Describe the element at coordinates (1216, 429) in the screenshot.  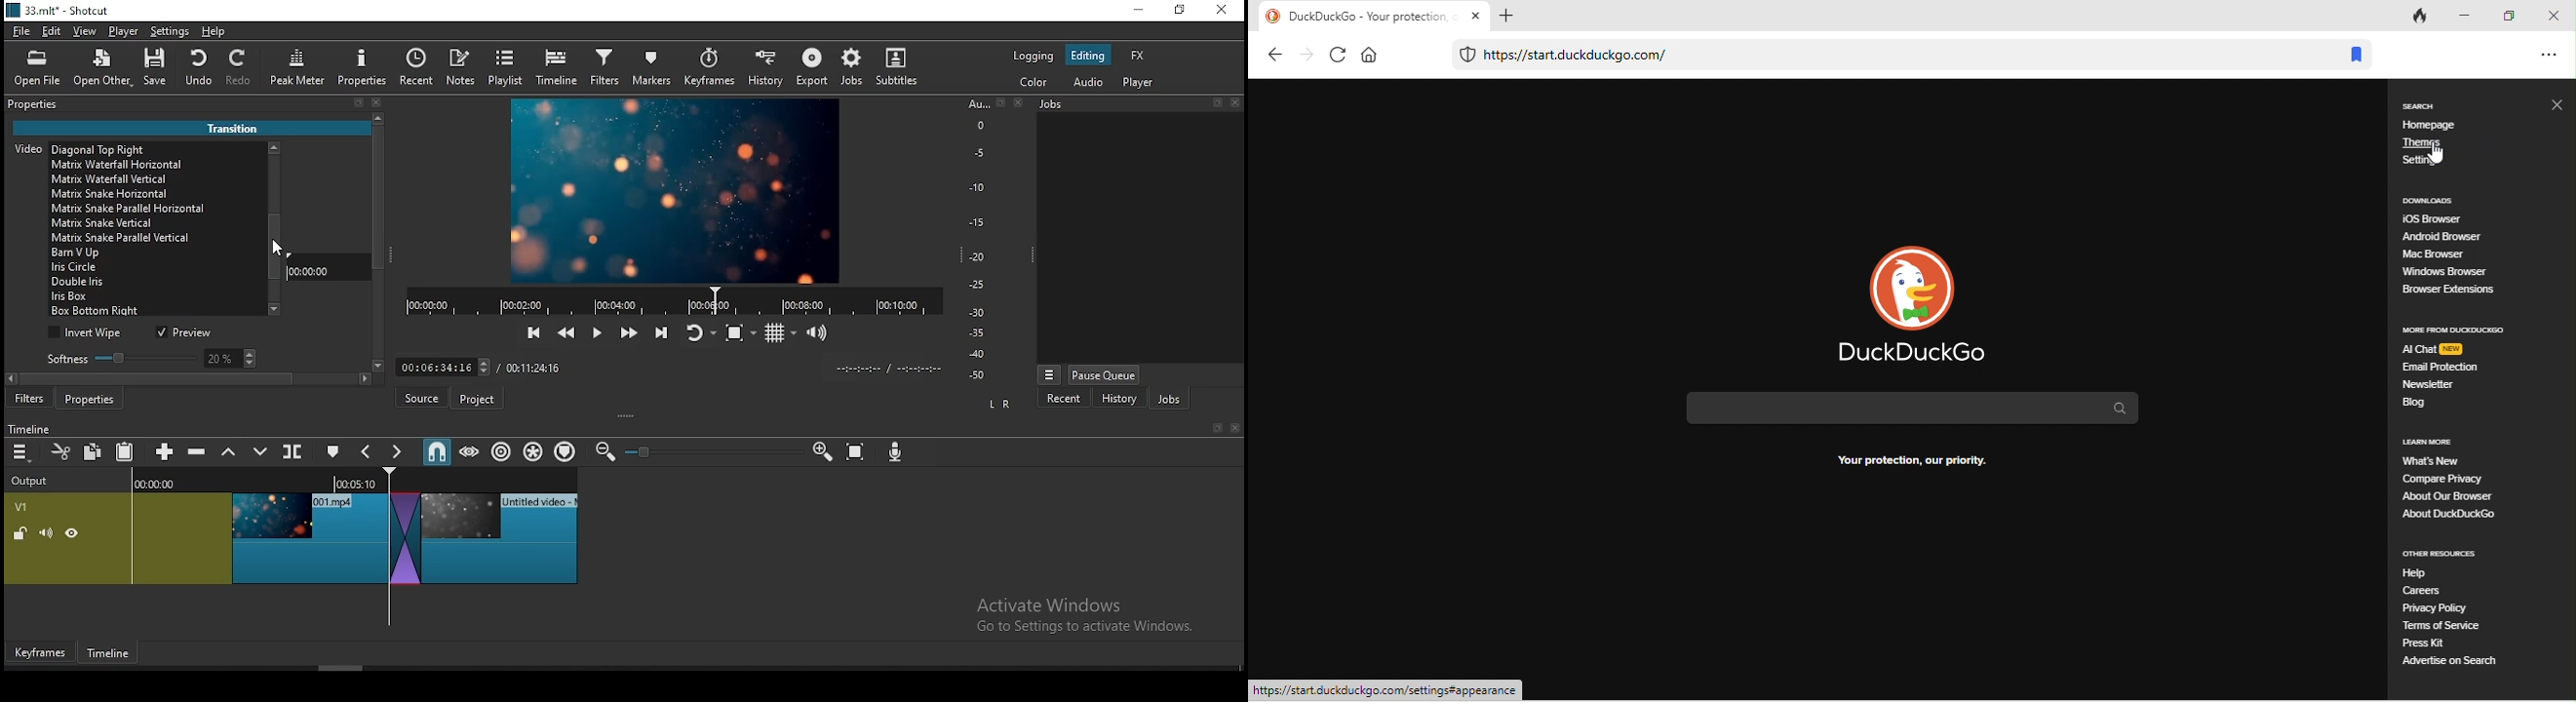
I see `` at that location.